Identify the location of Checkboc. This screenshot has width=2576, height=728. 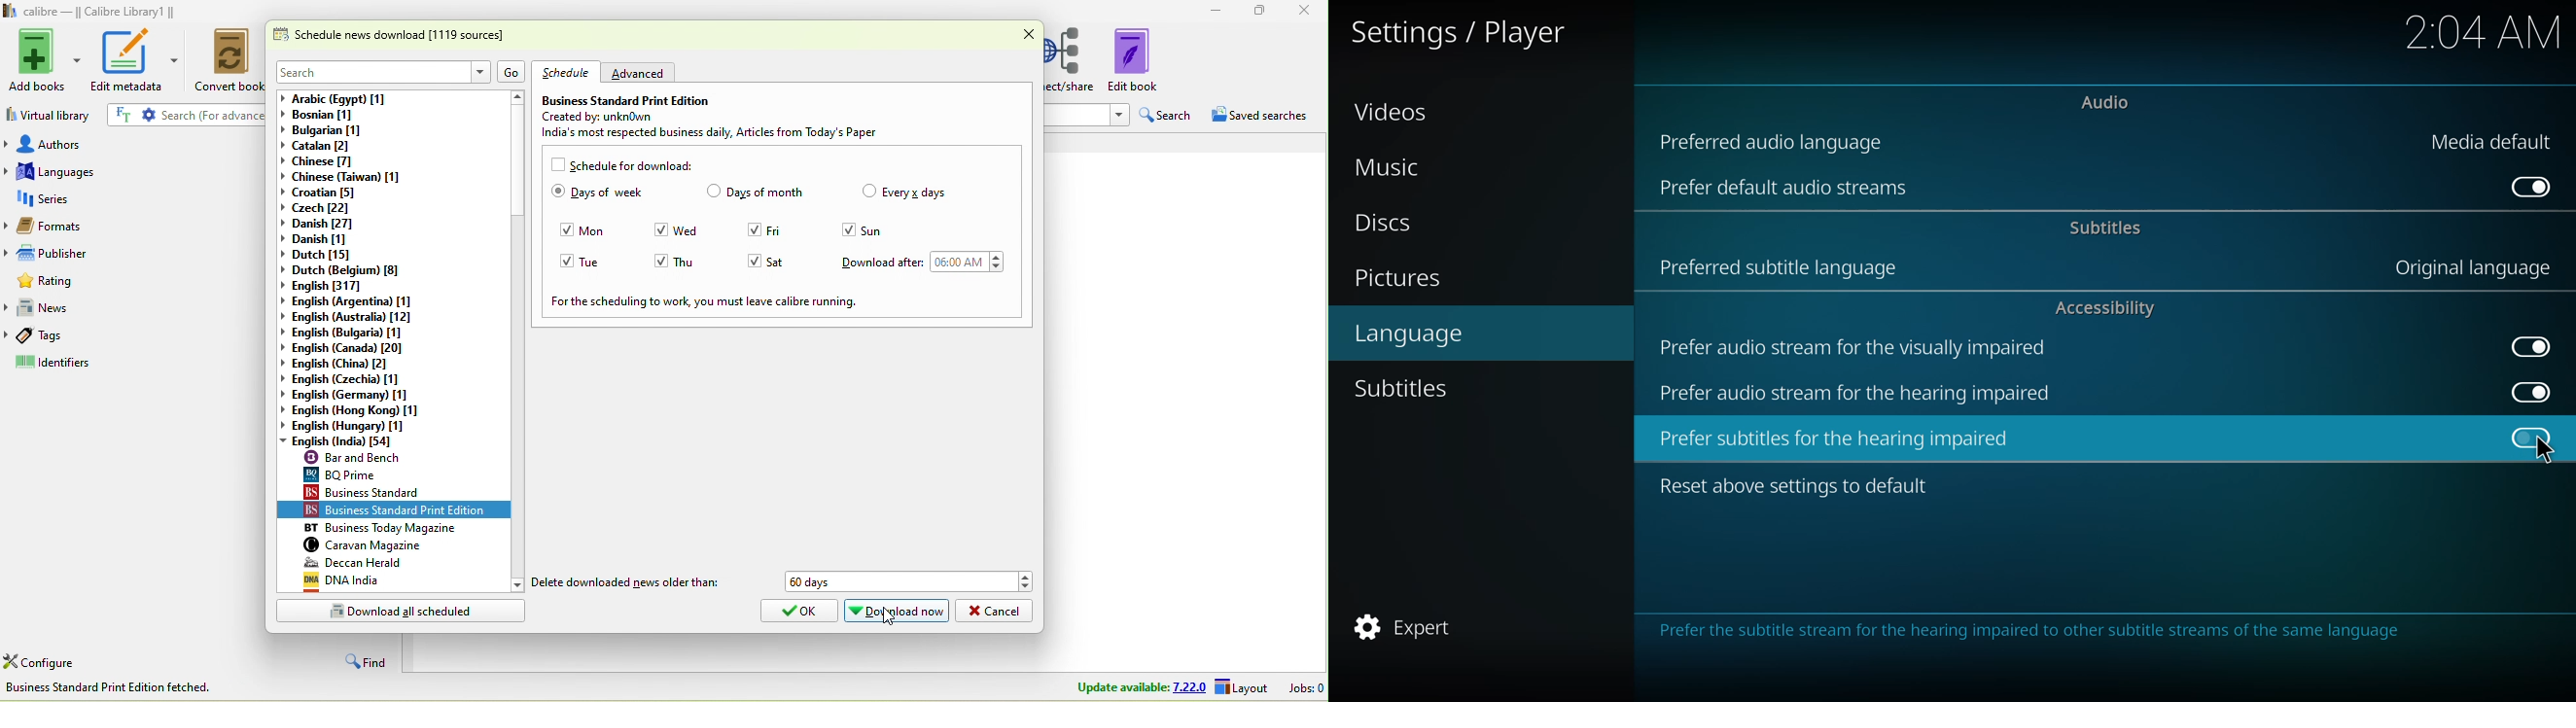
(556, 163).